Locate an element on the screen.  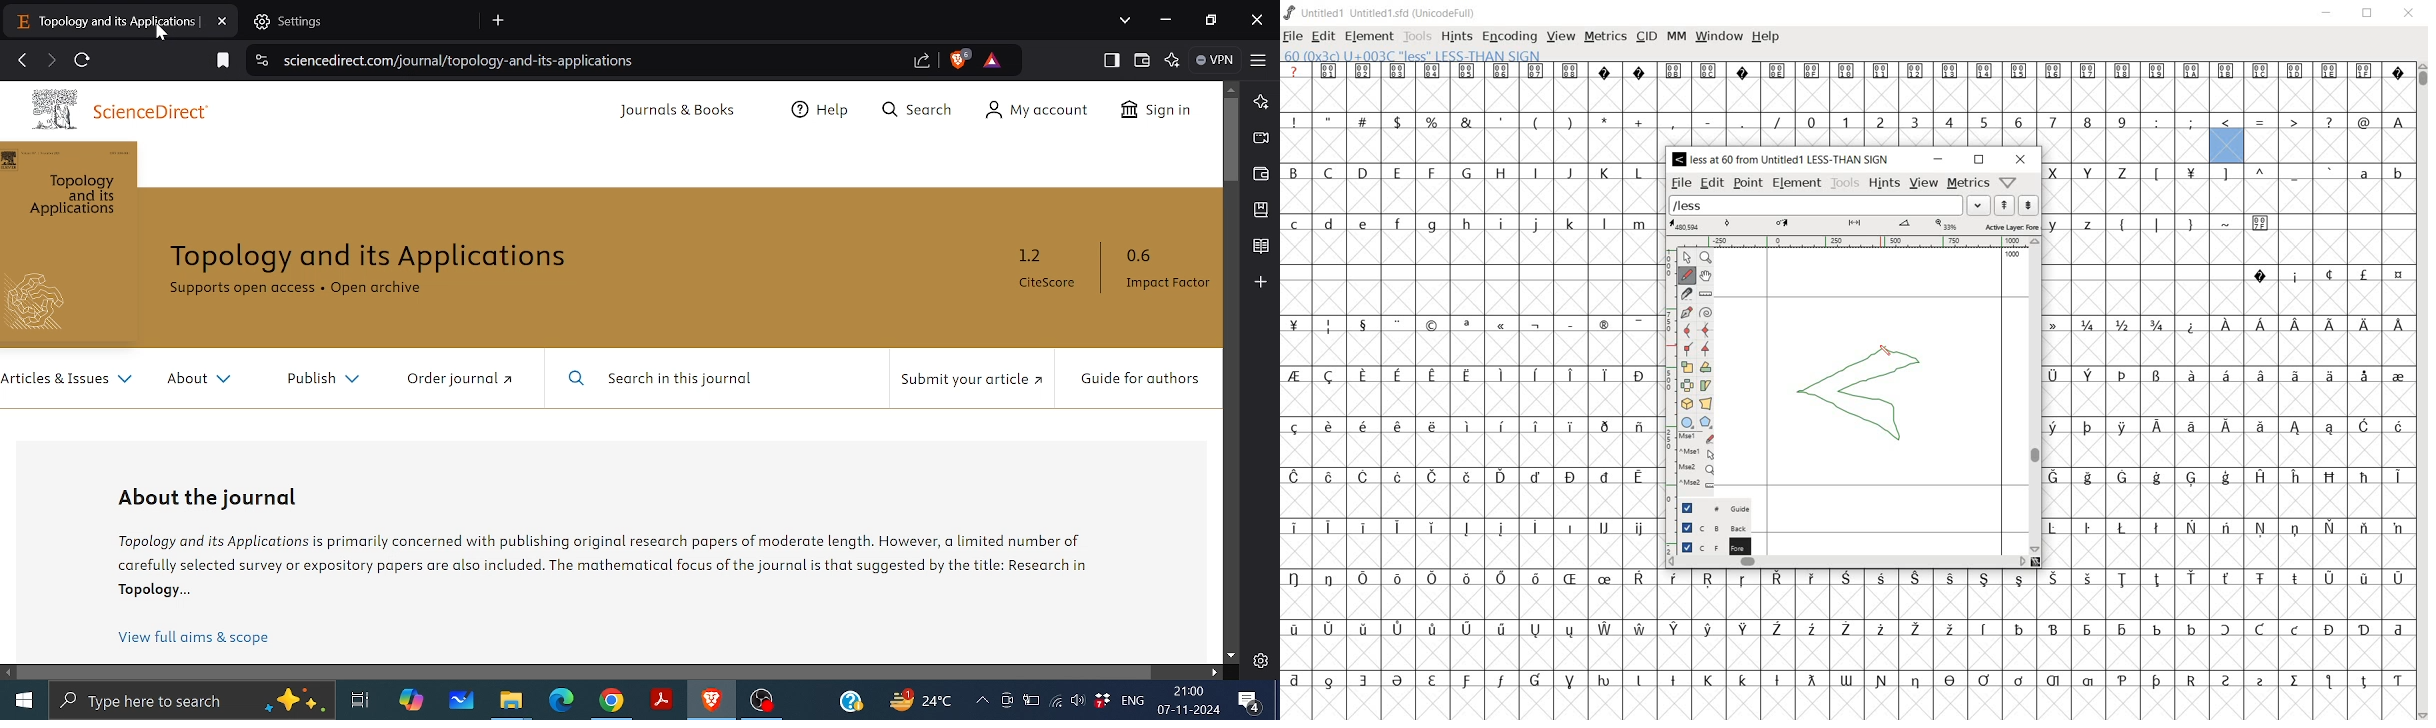
number 0 - 9 is located at coordinates (1966, 122).